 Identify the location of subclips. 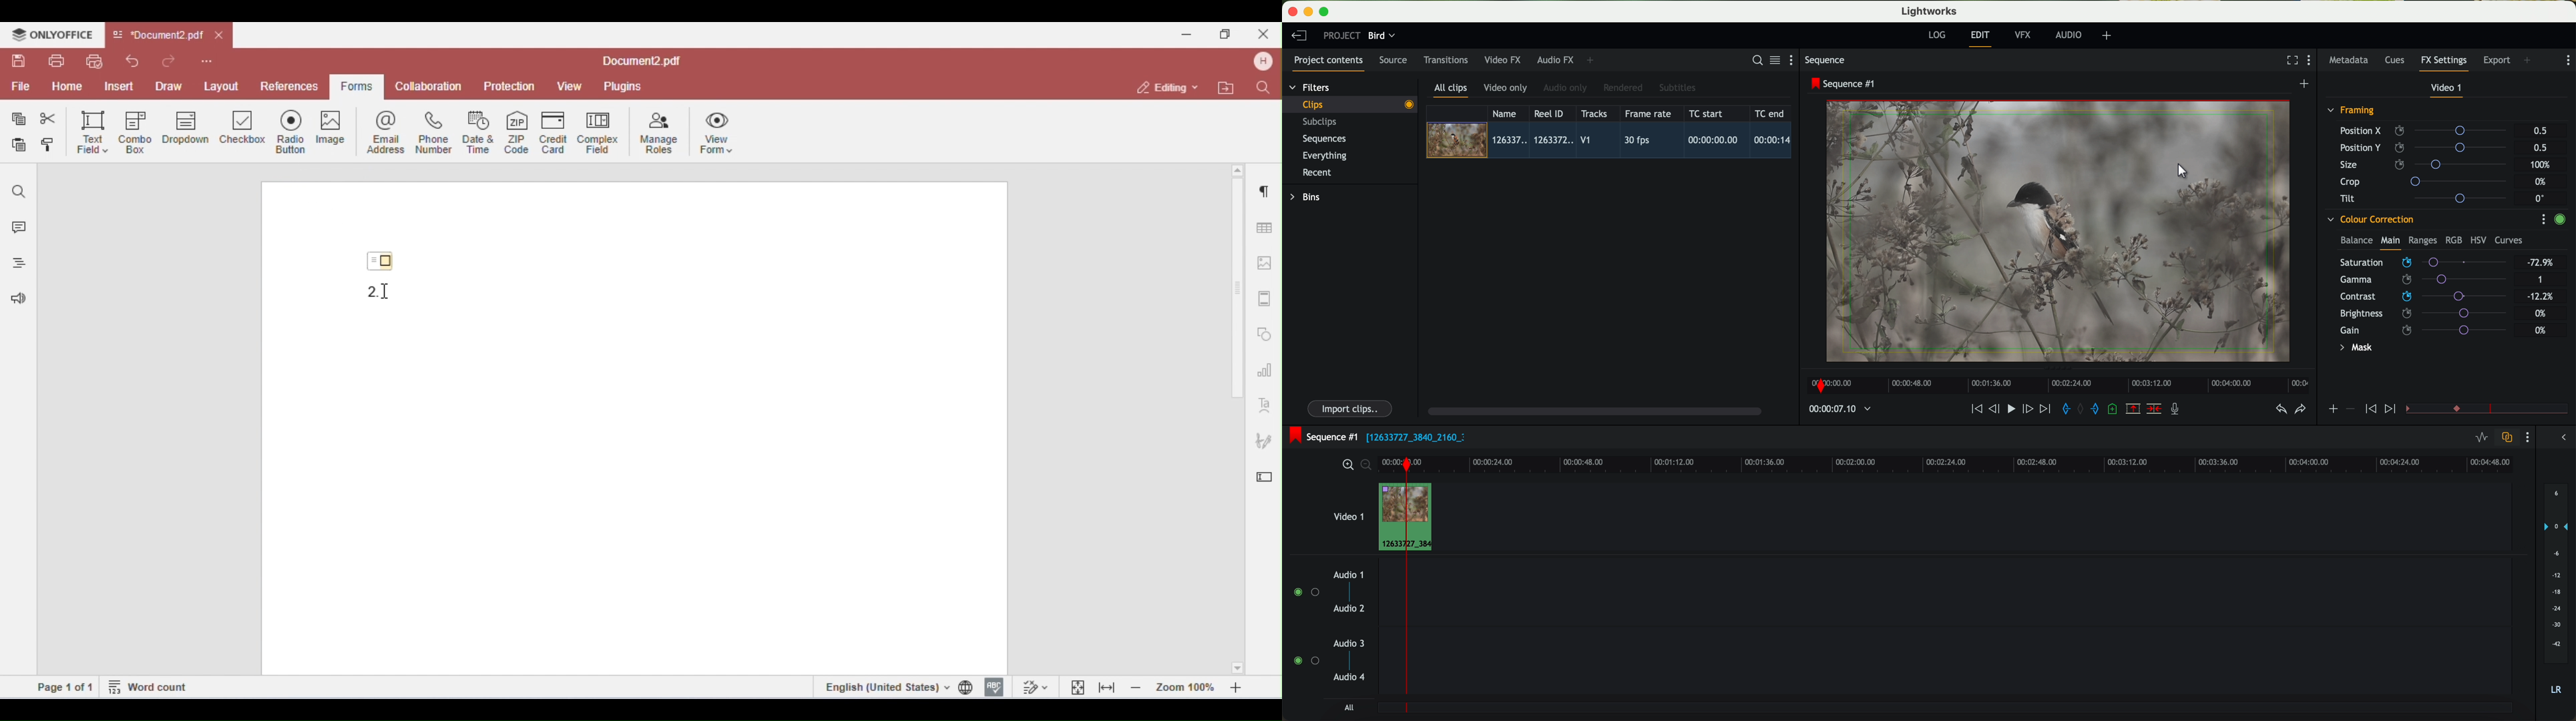
(1322, 122).